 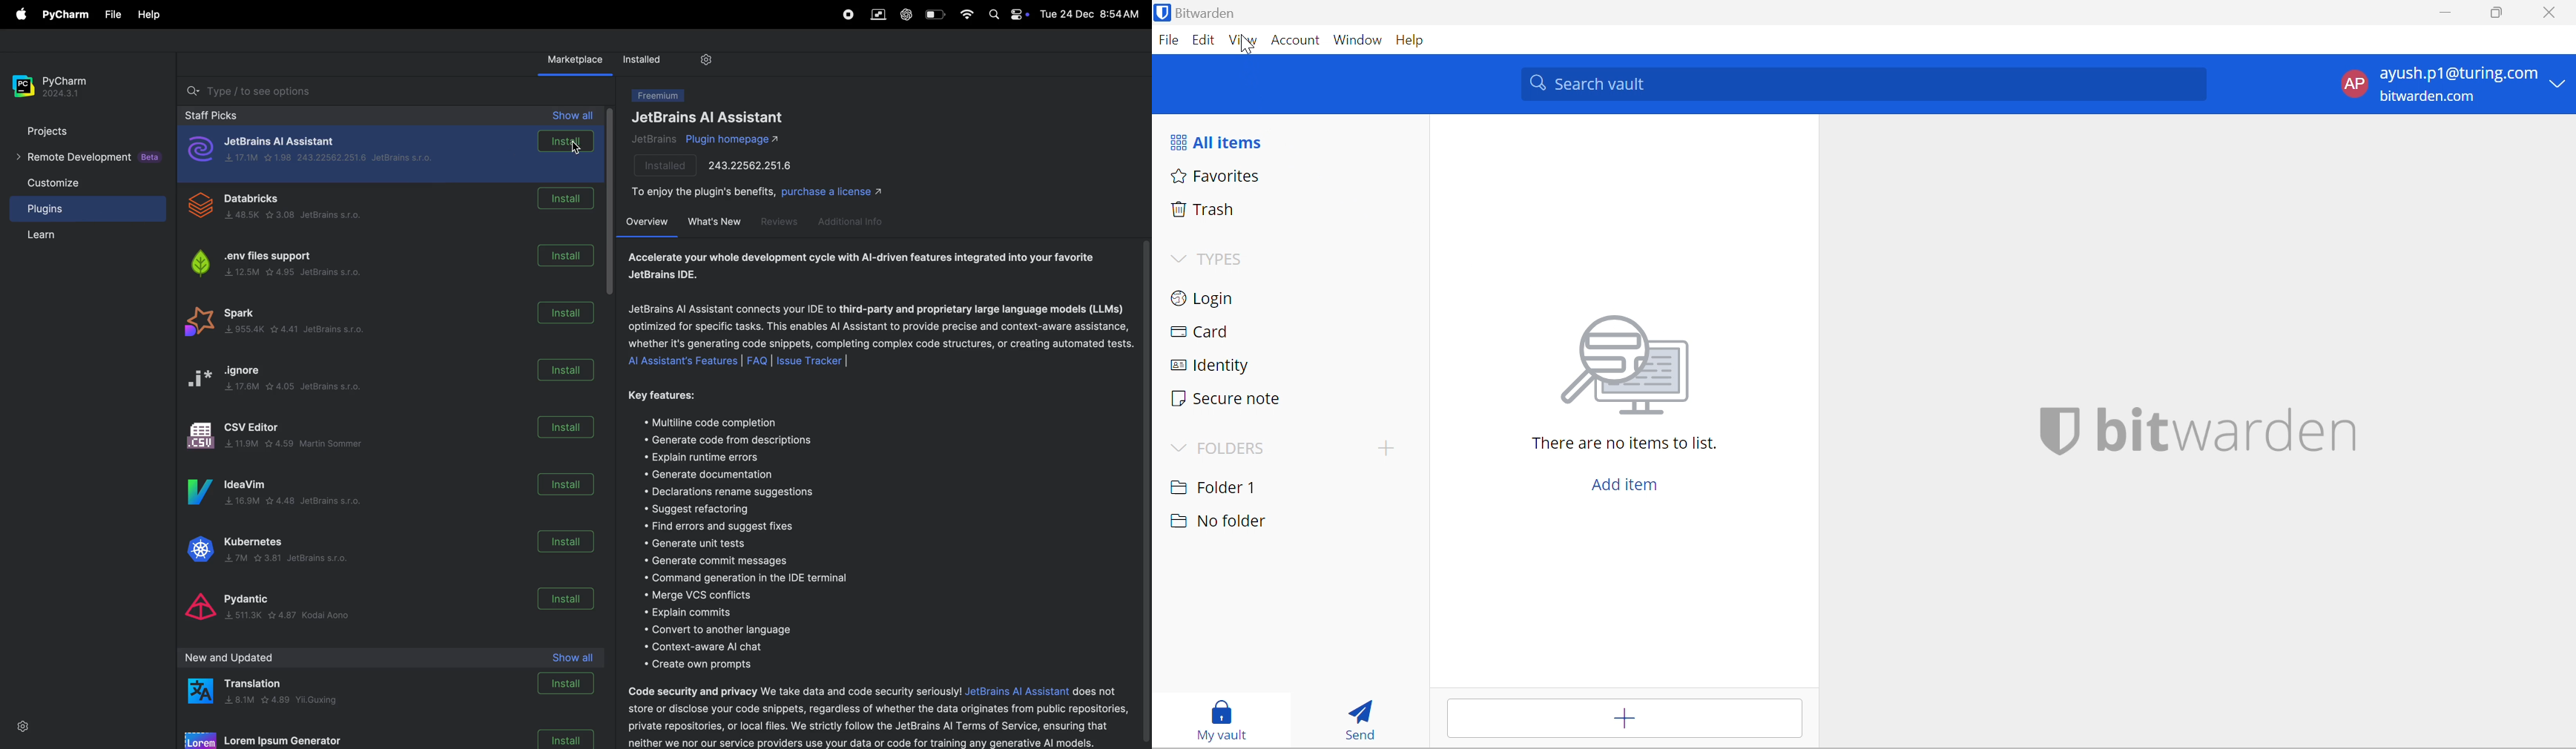 What do you see at coordinates (2551, 13) in the screenshot?
I see `close` at bounding box center [2551, 13].